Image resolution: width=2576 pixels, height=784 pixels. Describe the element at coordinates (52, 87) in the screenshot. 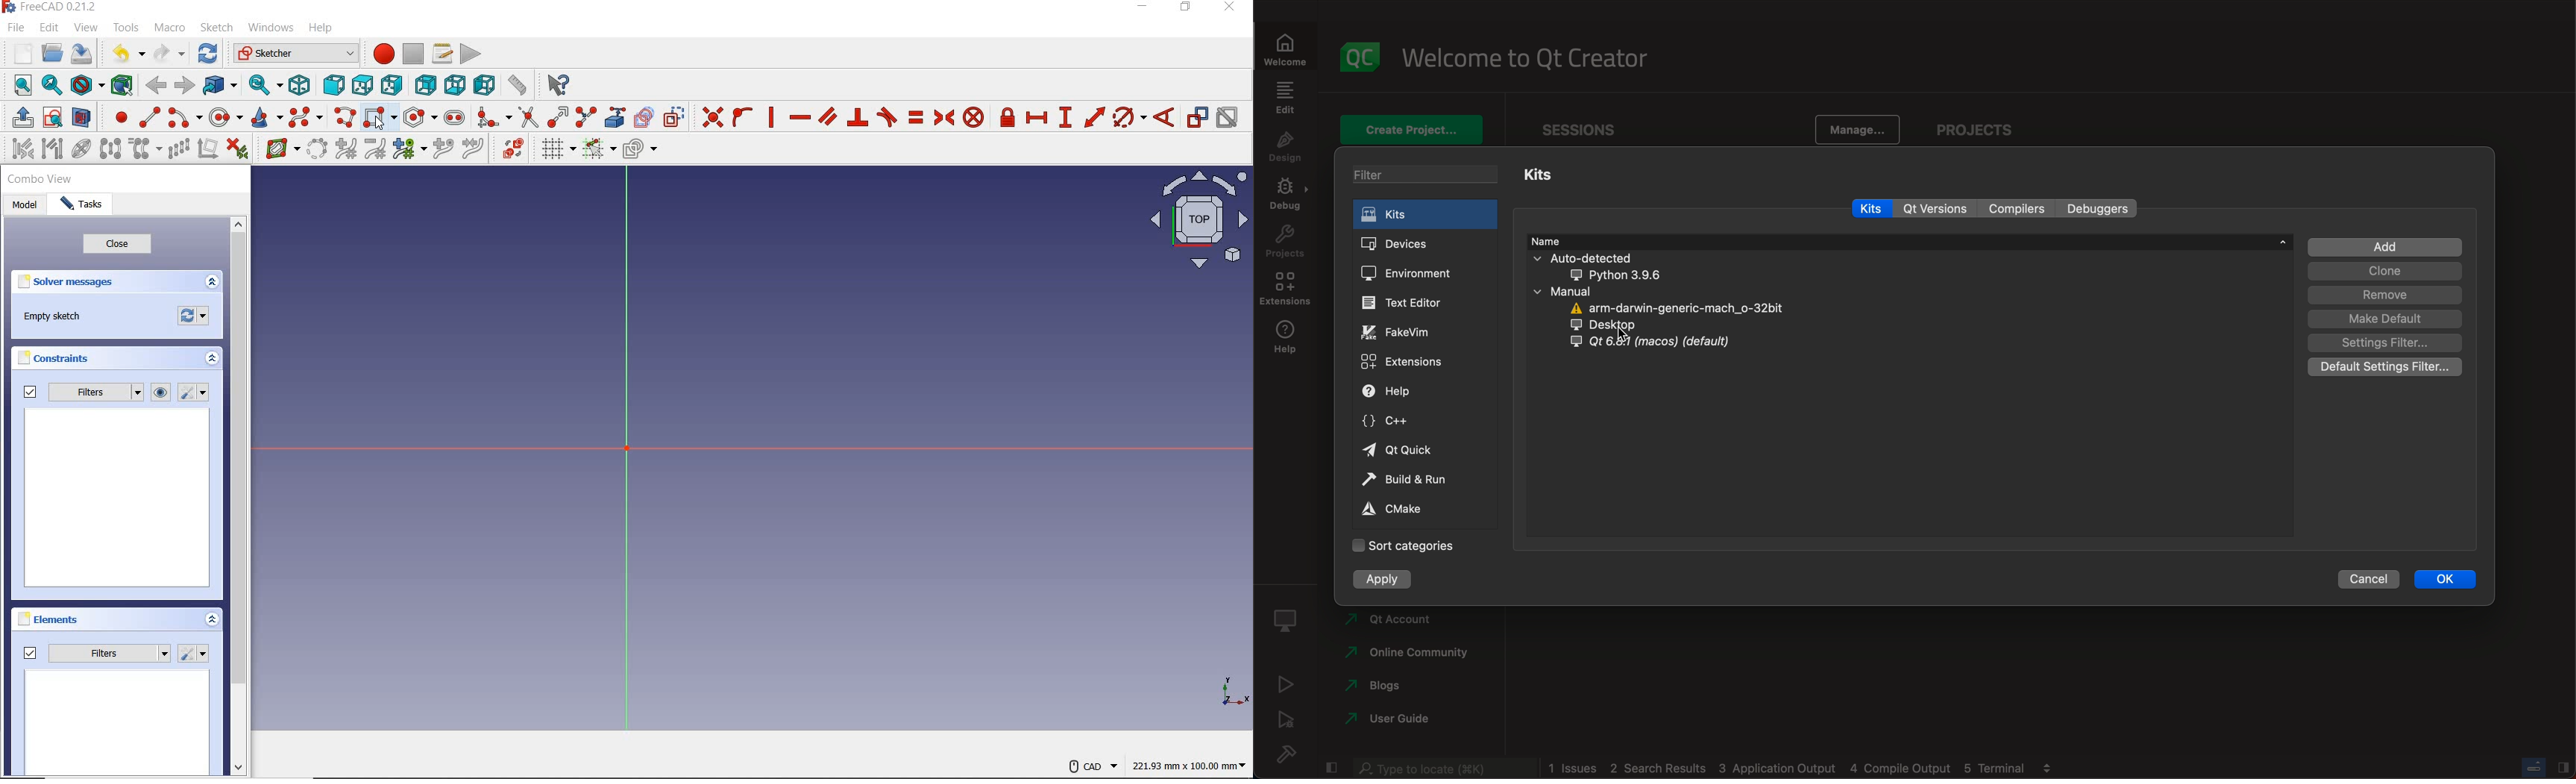

I see `fit selection` at that location.